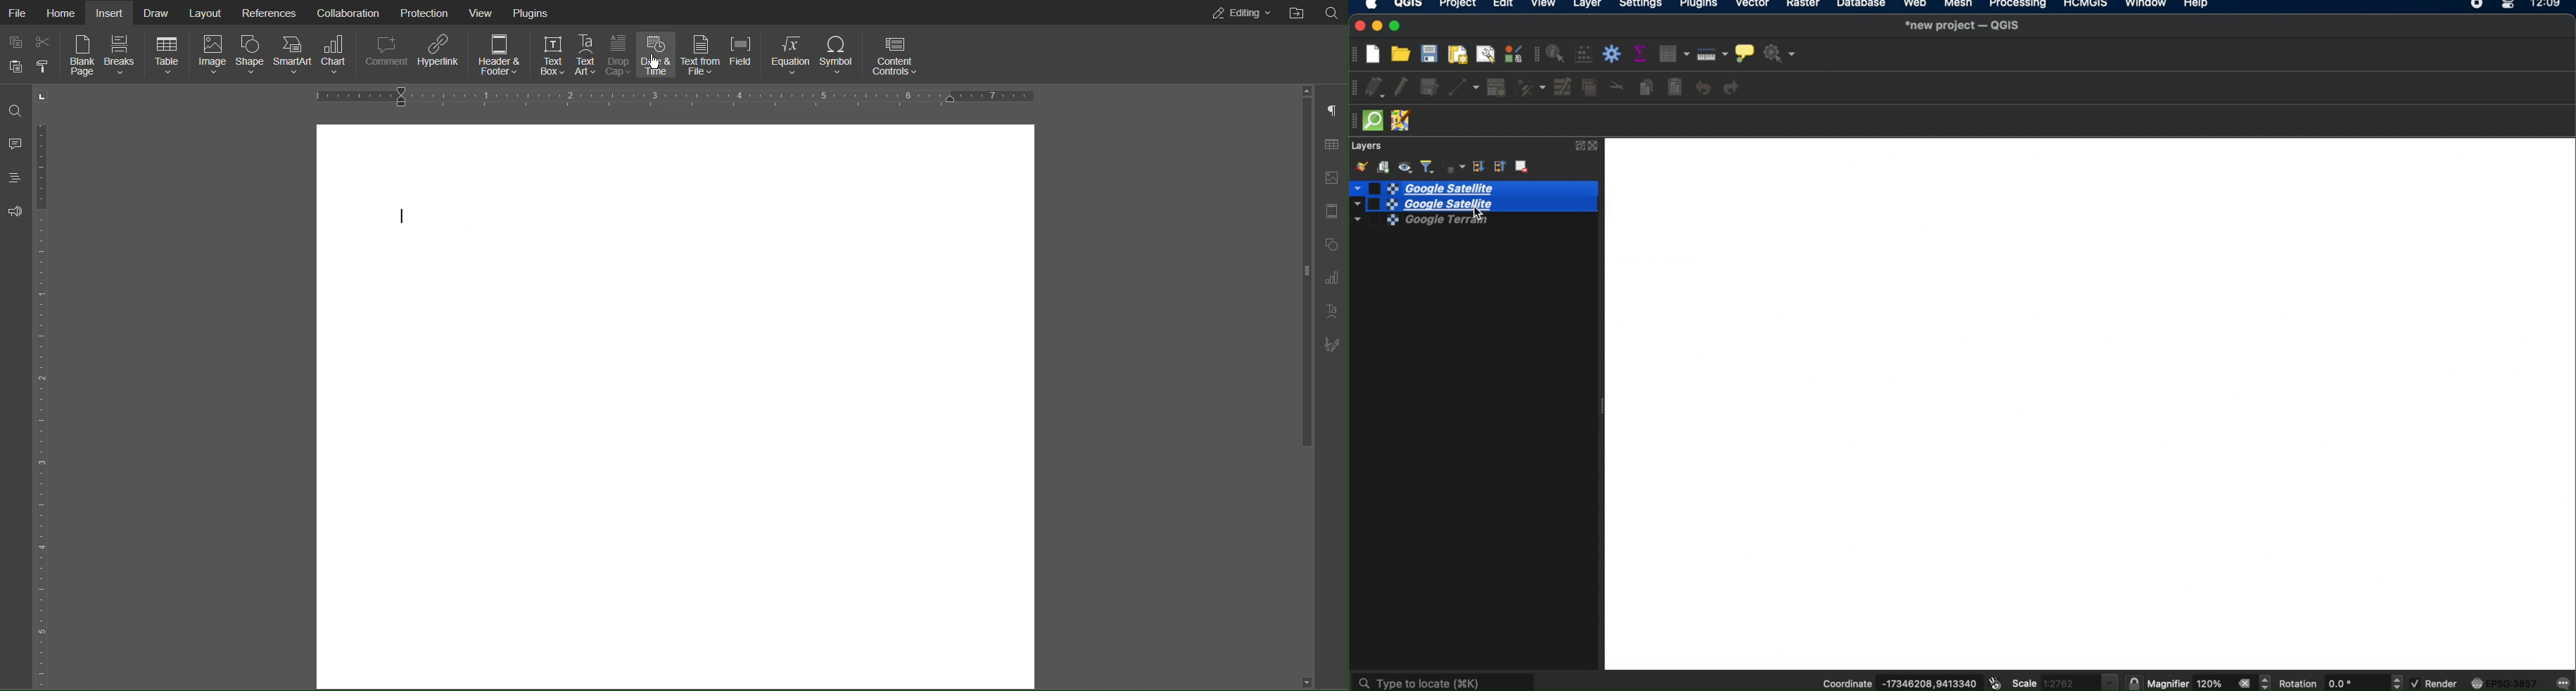 The image size is (2576, 700). Describe the element at coordinates (2198, 6) in the screenshot. I see `help` at that location.